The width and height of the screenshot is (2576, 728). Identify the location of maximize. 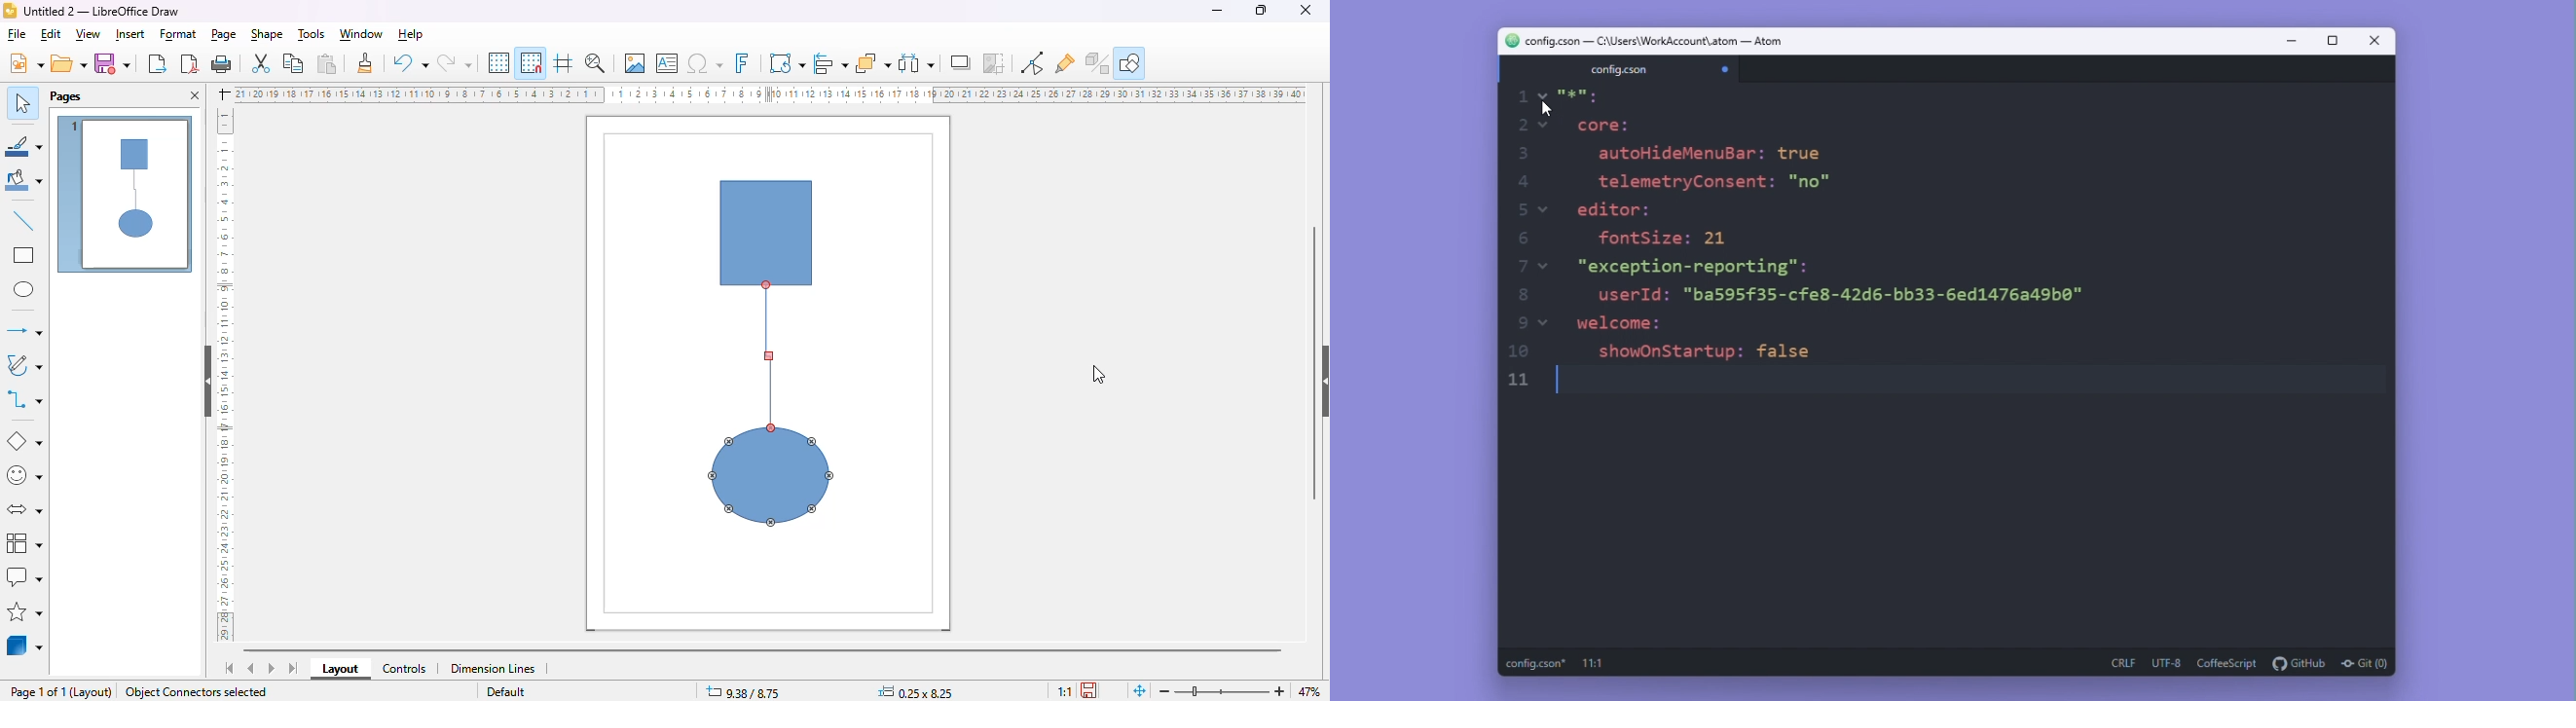
(1261, 10).